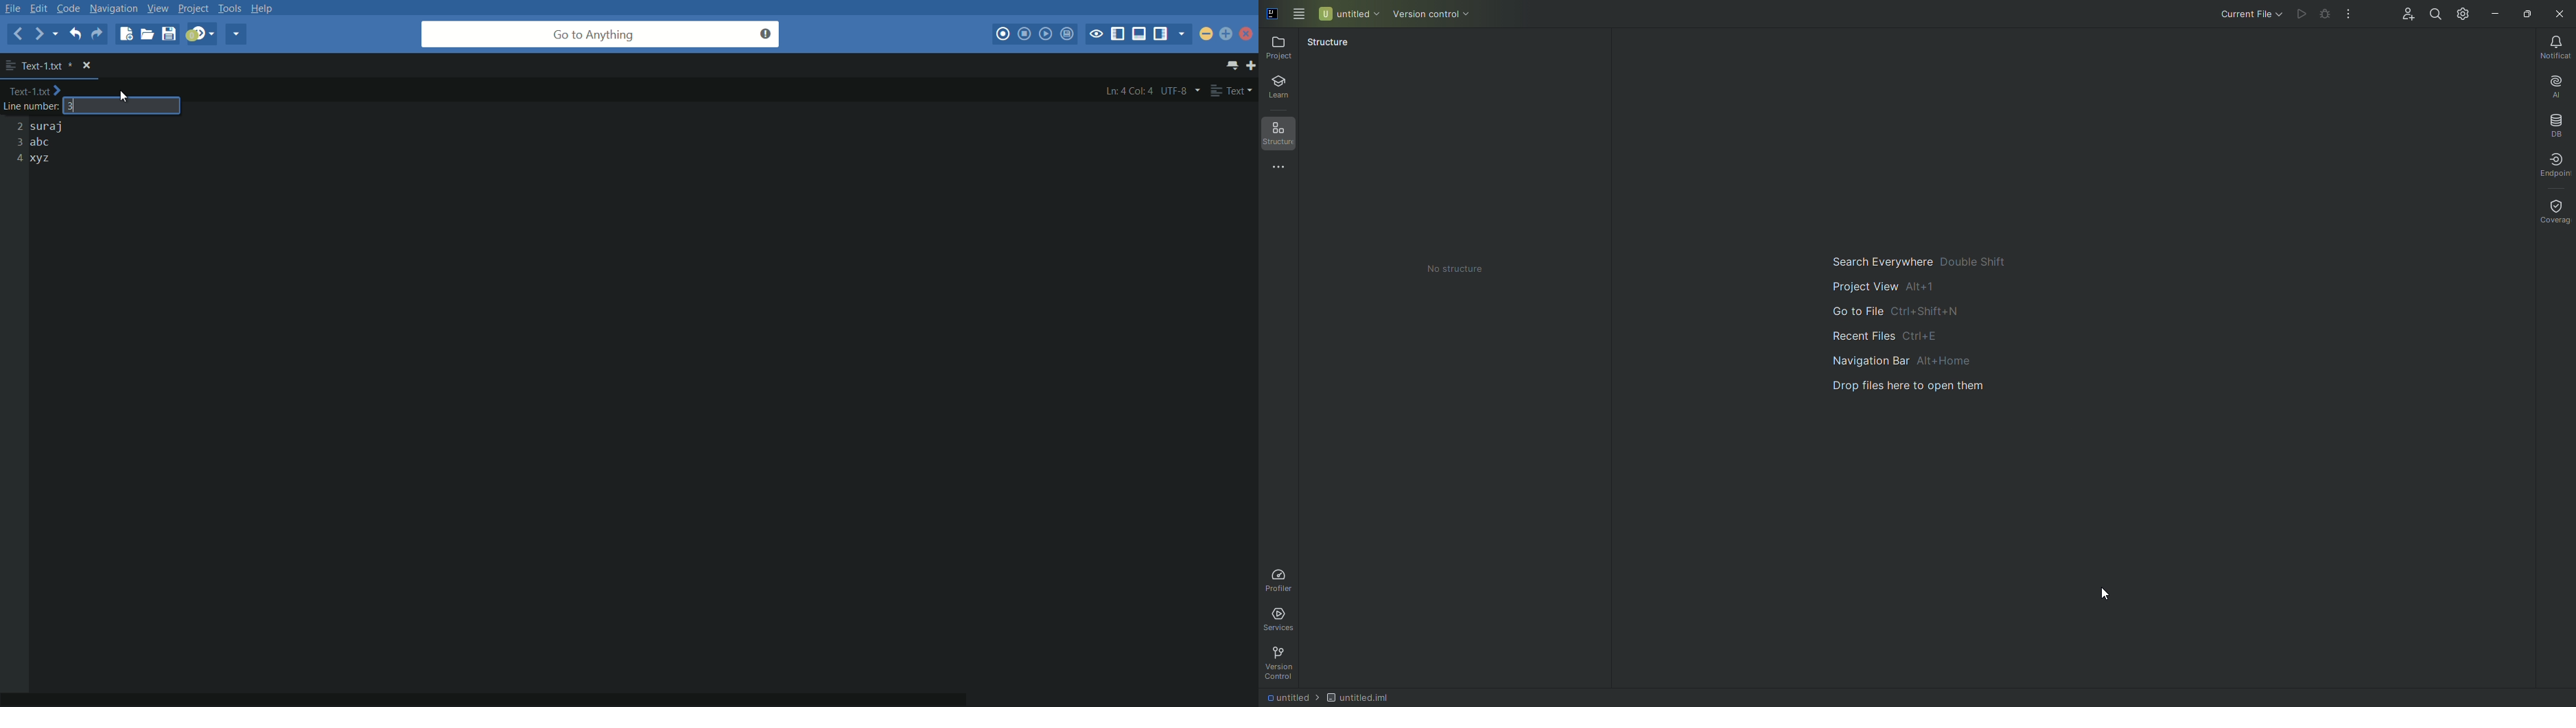 This screenshot has width=2576, height=728. Describe the element at coordinates (1118, 34) in the screenshot. I see `show/hide left panel` at that location.